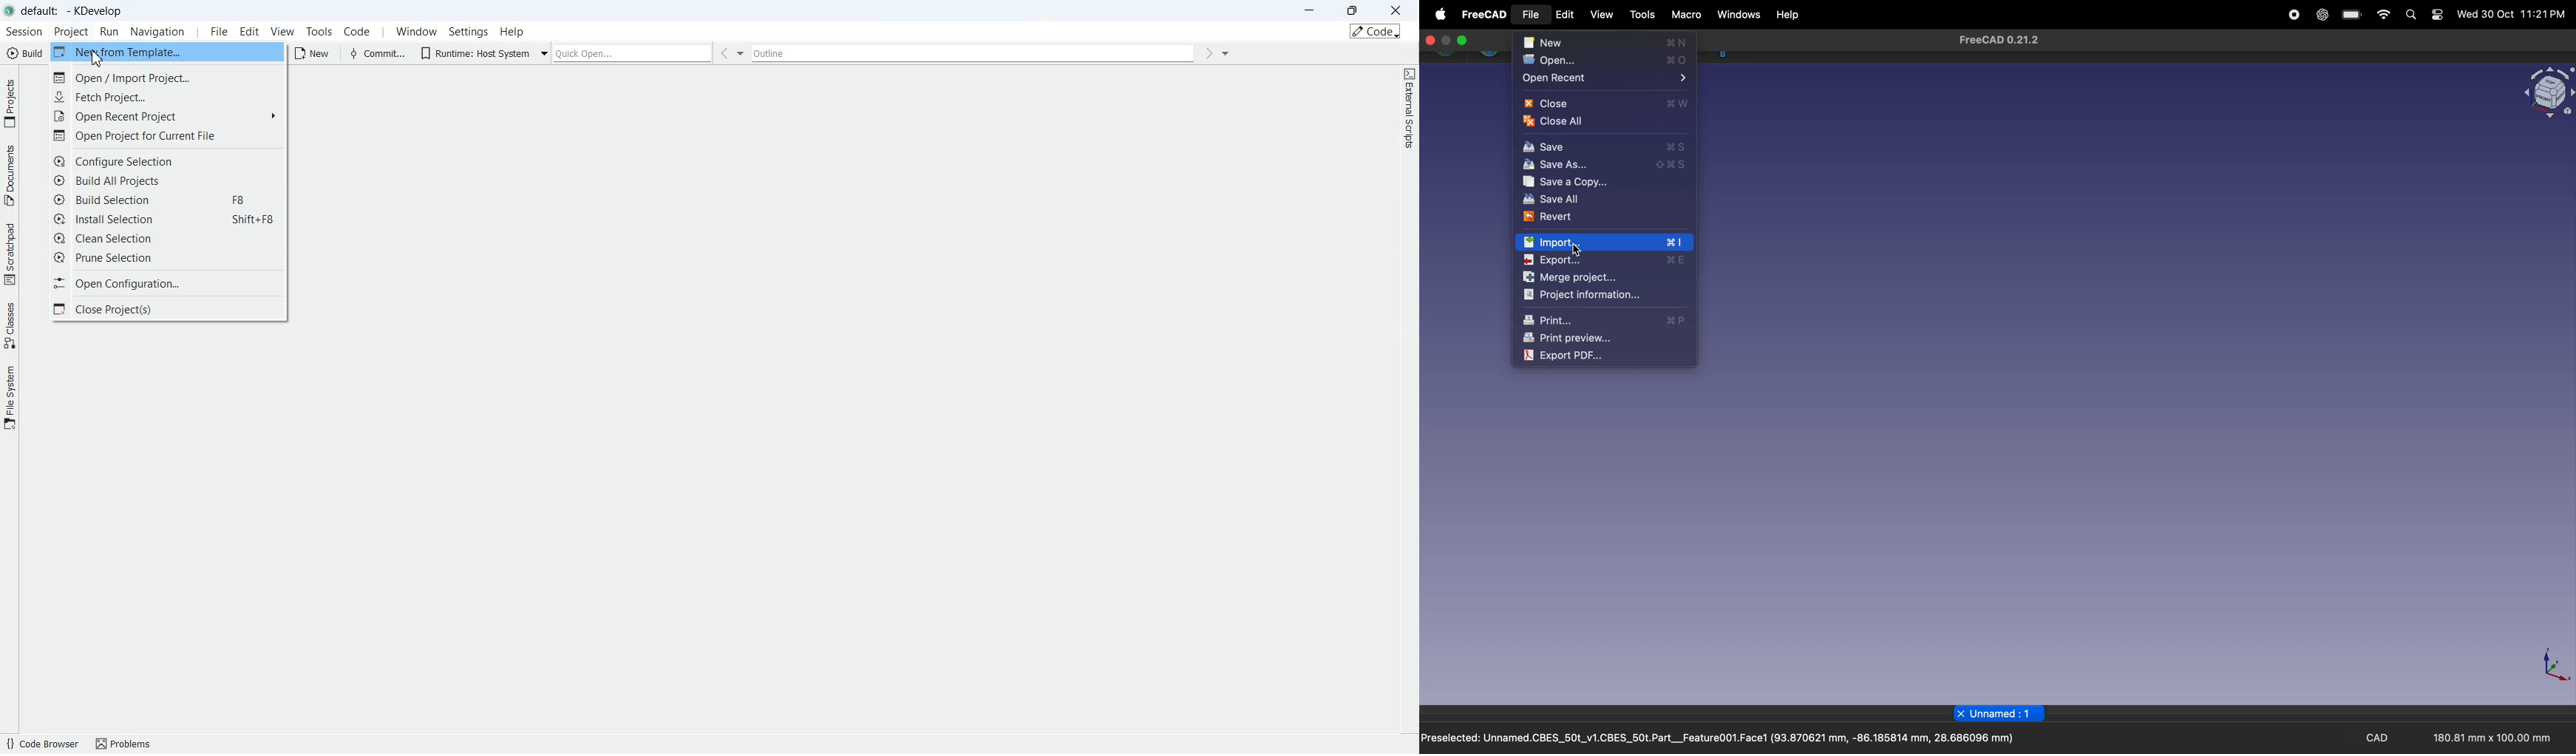 The width and height of the screenshot is (2576, 756). I want to click on axis, so click(2551, 666).